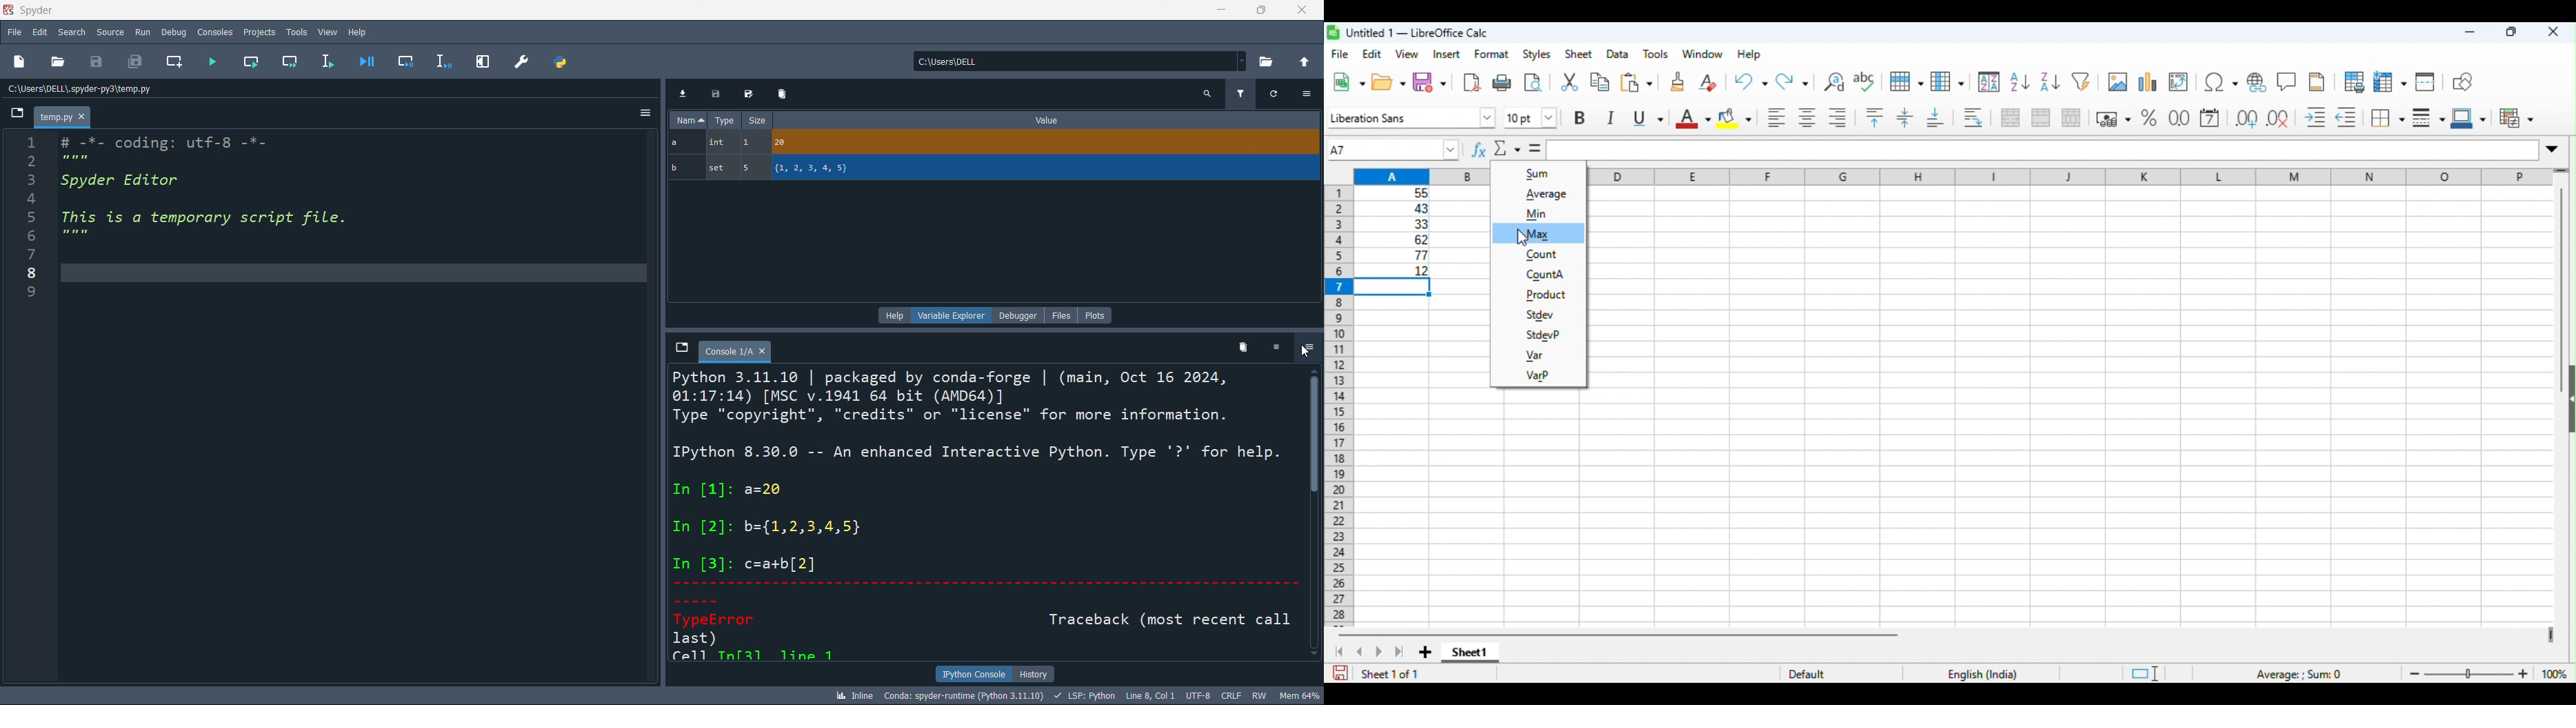 The height and width of the screenshot is (728, 2576). Describe the element at coordinates (61, 63) in the screenshot. I see `open file` at that location.